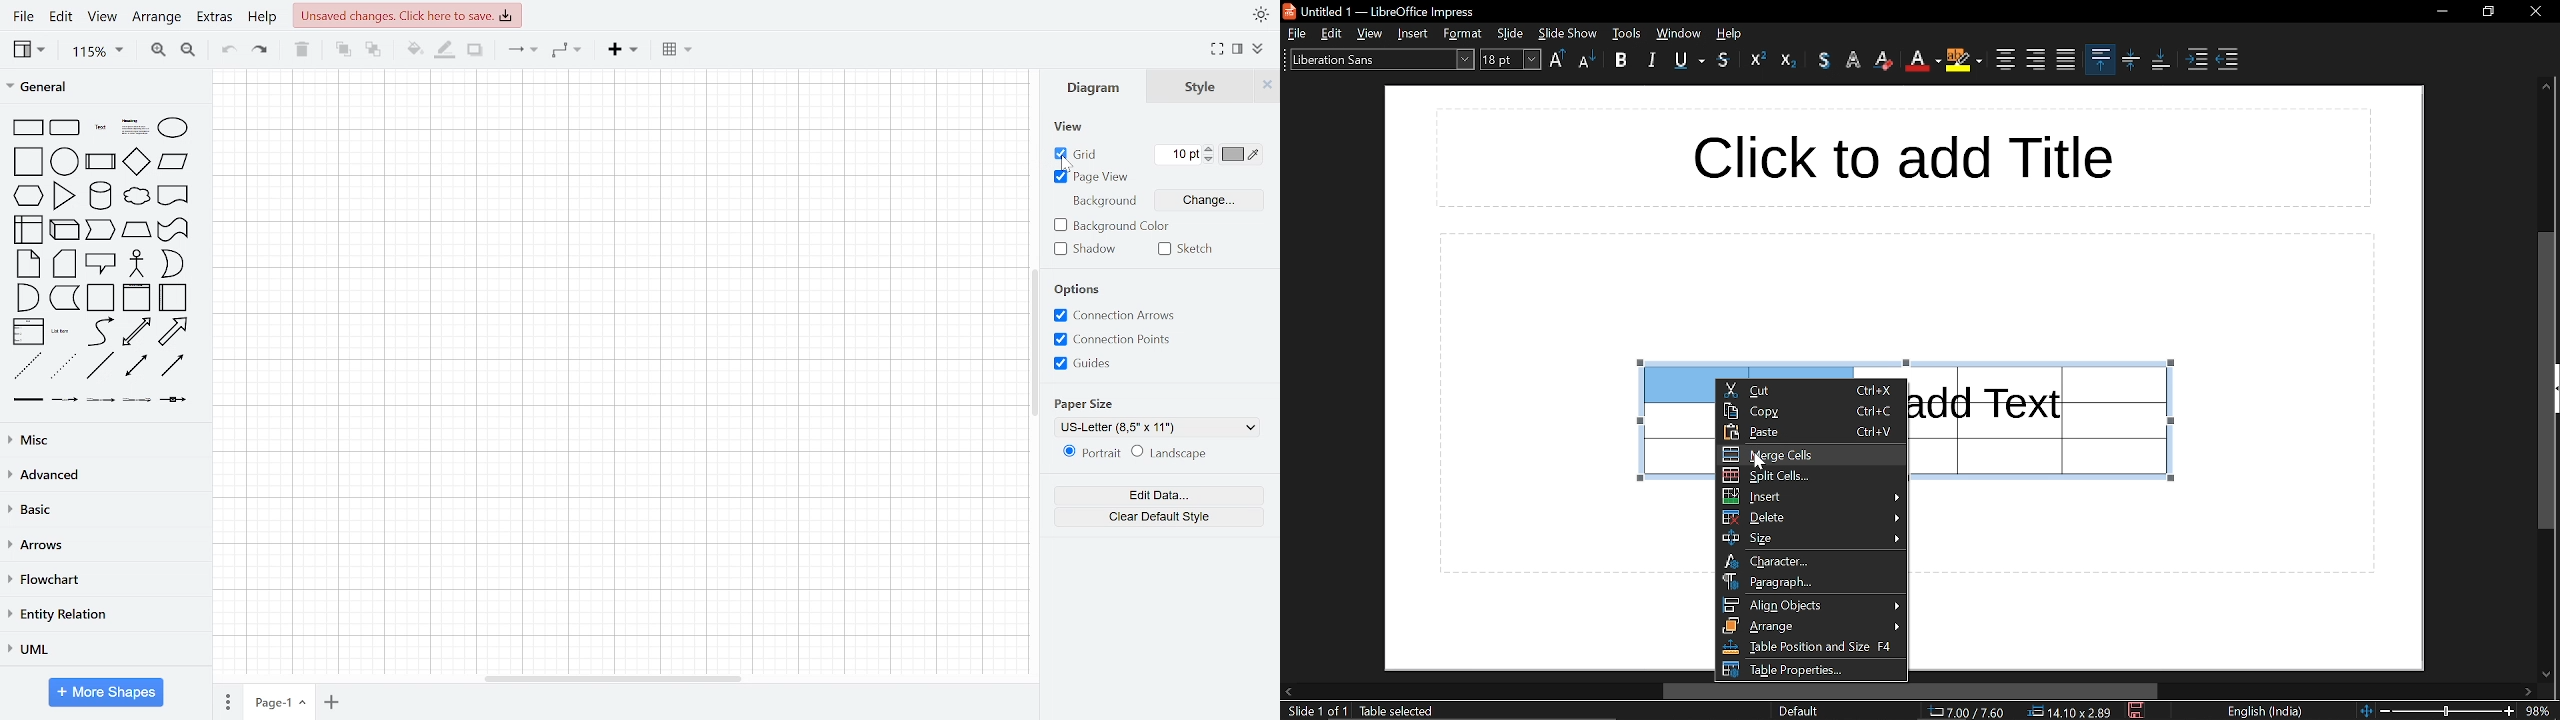 This screenshot has width=2576, height=728. Describe the element at coordinates (1811, 454) in the screenshot. I see `merge cells` at that location.